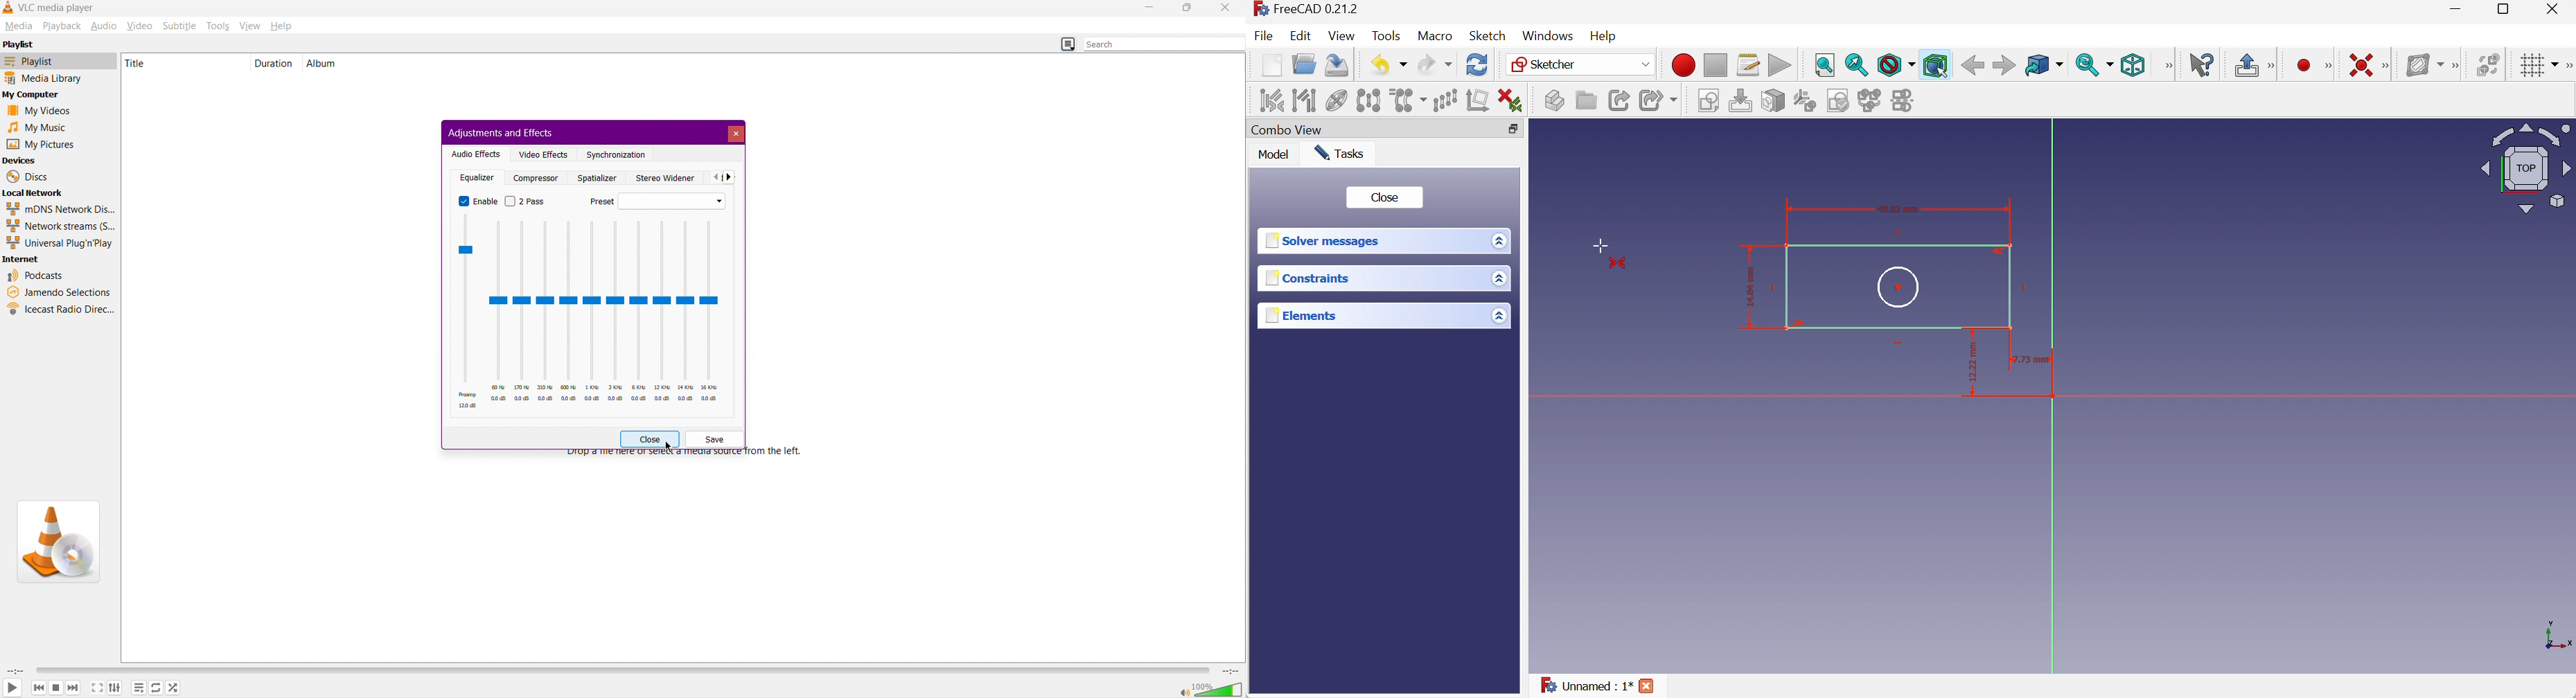  What do you see at coordinates (56, 686) in the screenshot?
I see `Pause` at bounding box center [56, 686].